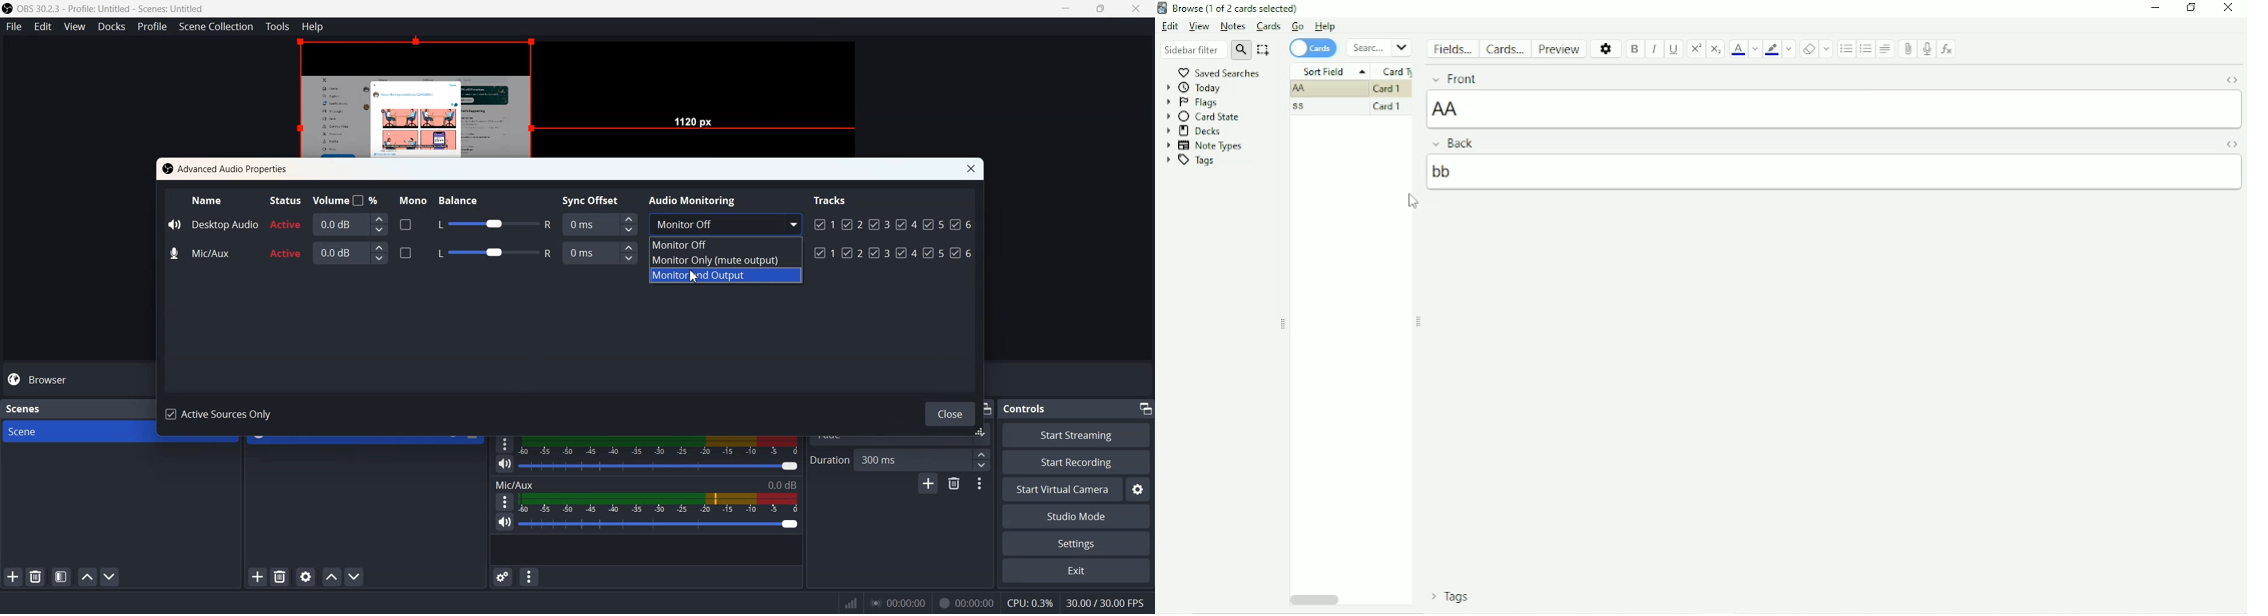 This screenshot has height=616, width=2268. What do you see at coordinates (1909, 49) in the screenshot?
I see `Attach picture/audio/video` at bounding box center [1909, 49].